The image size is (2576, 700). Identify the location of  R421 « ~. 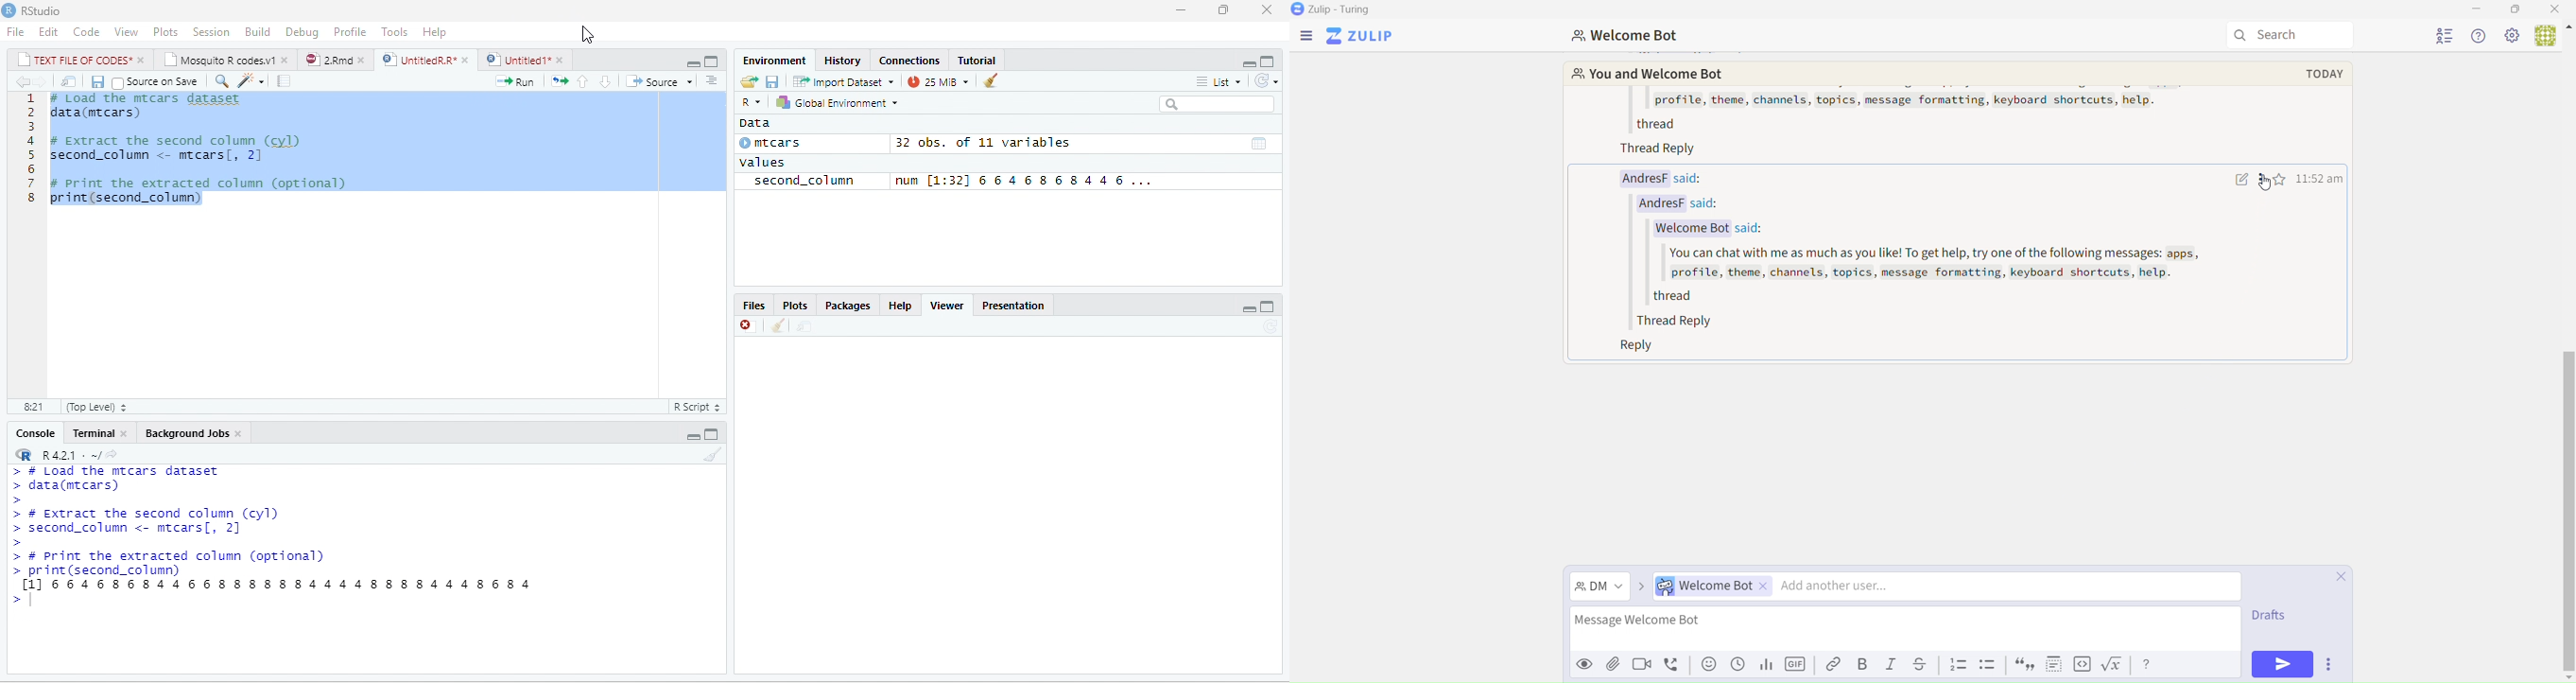
(62, 452).